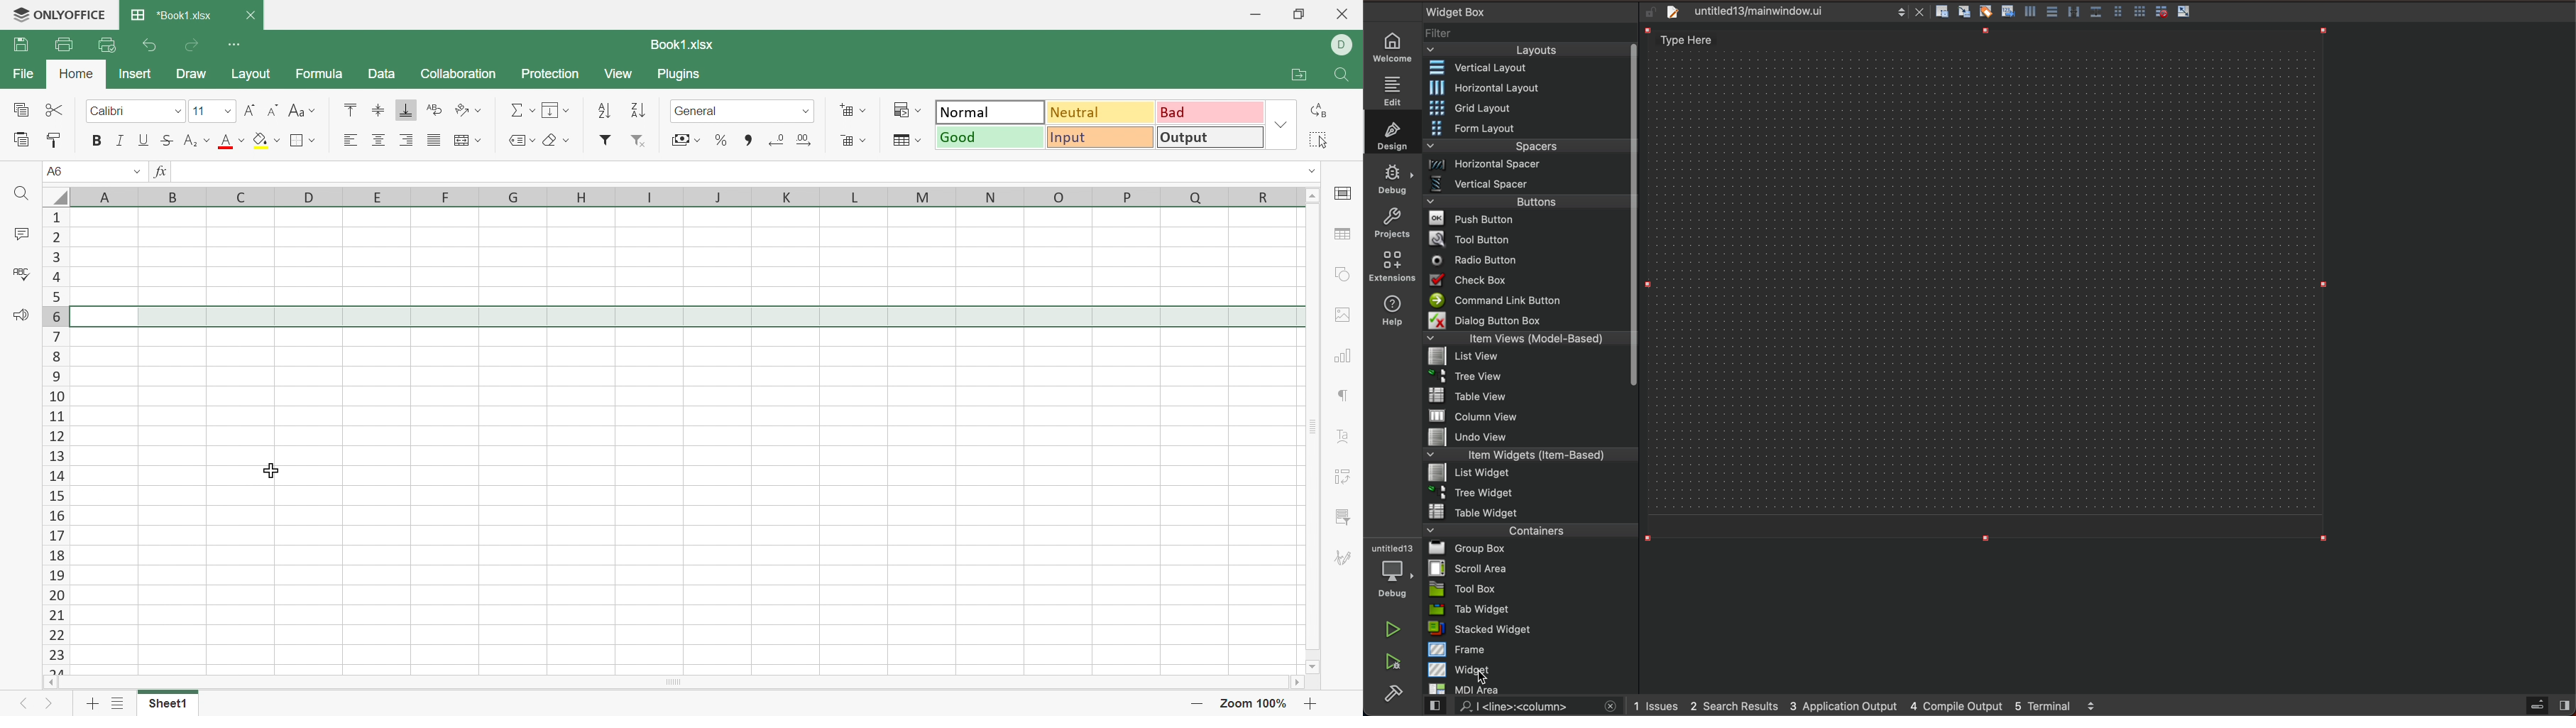 Image resolution: width=2576 pixels, height=728 pixels. I want to click on file tab, so click(1791, 14).